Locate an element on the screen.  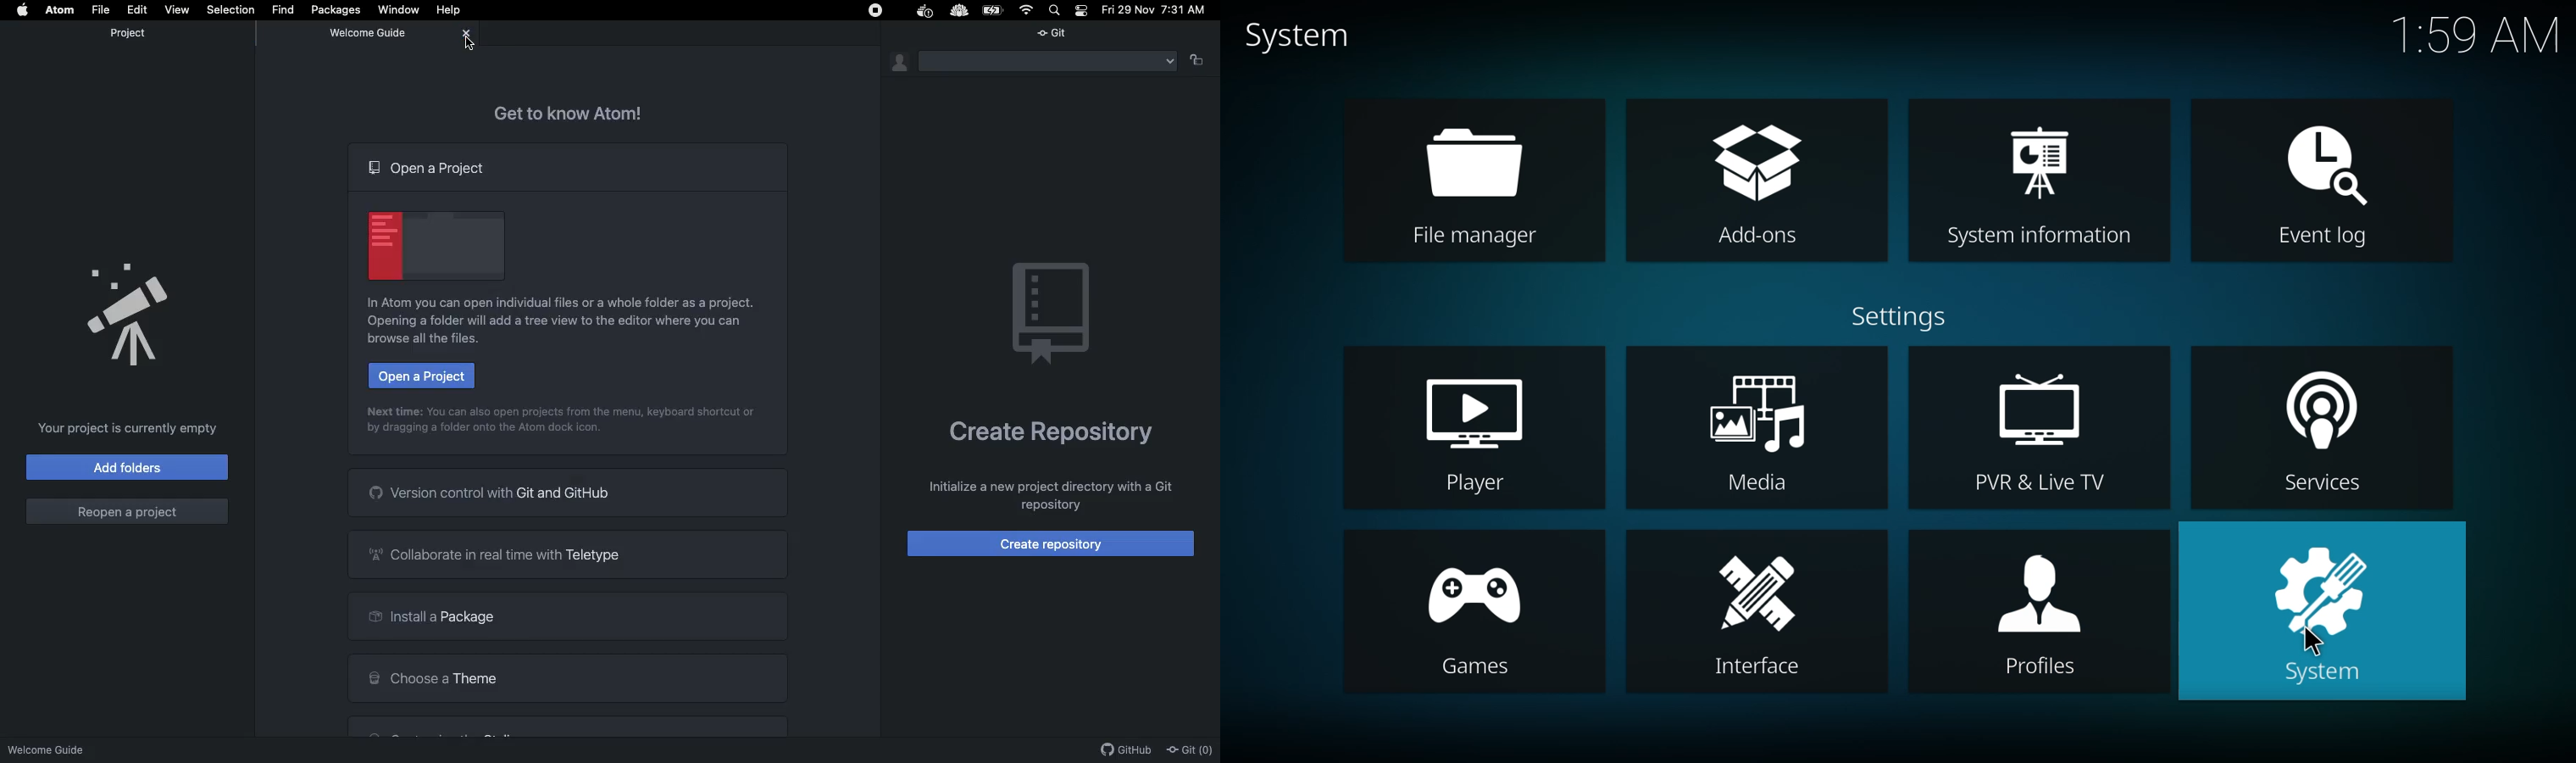
event log is located at coordinates (2318, 179).